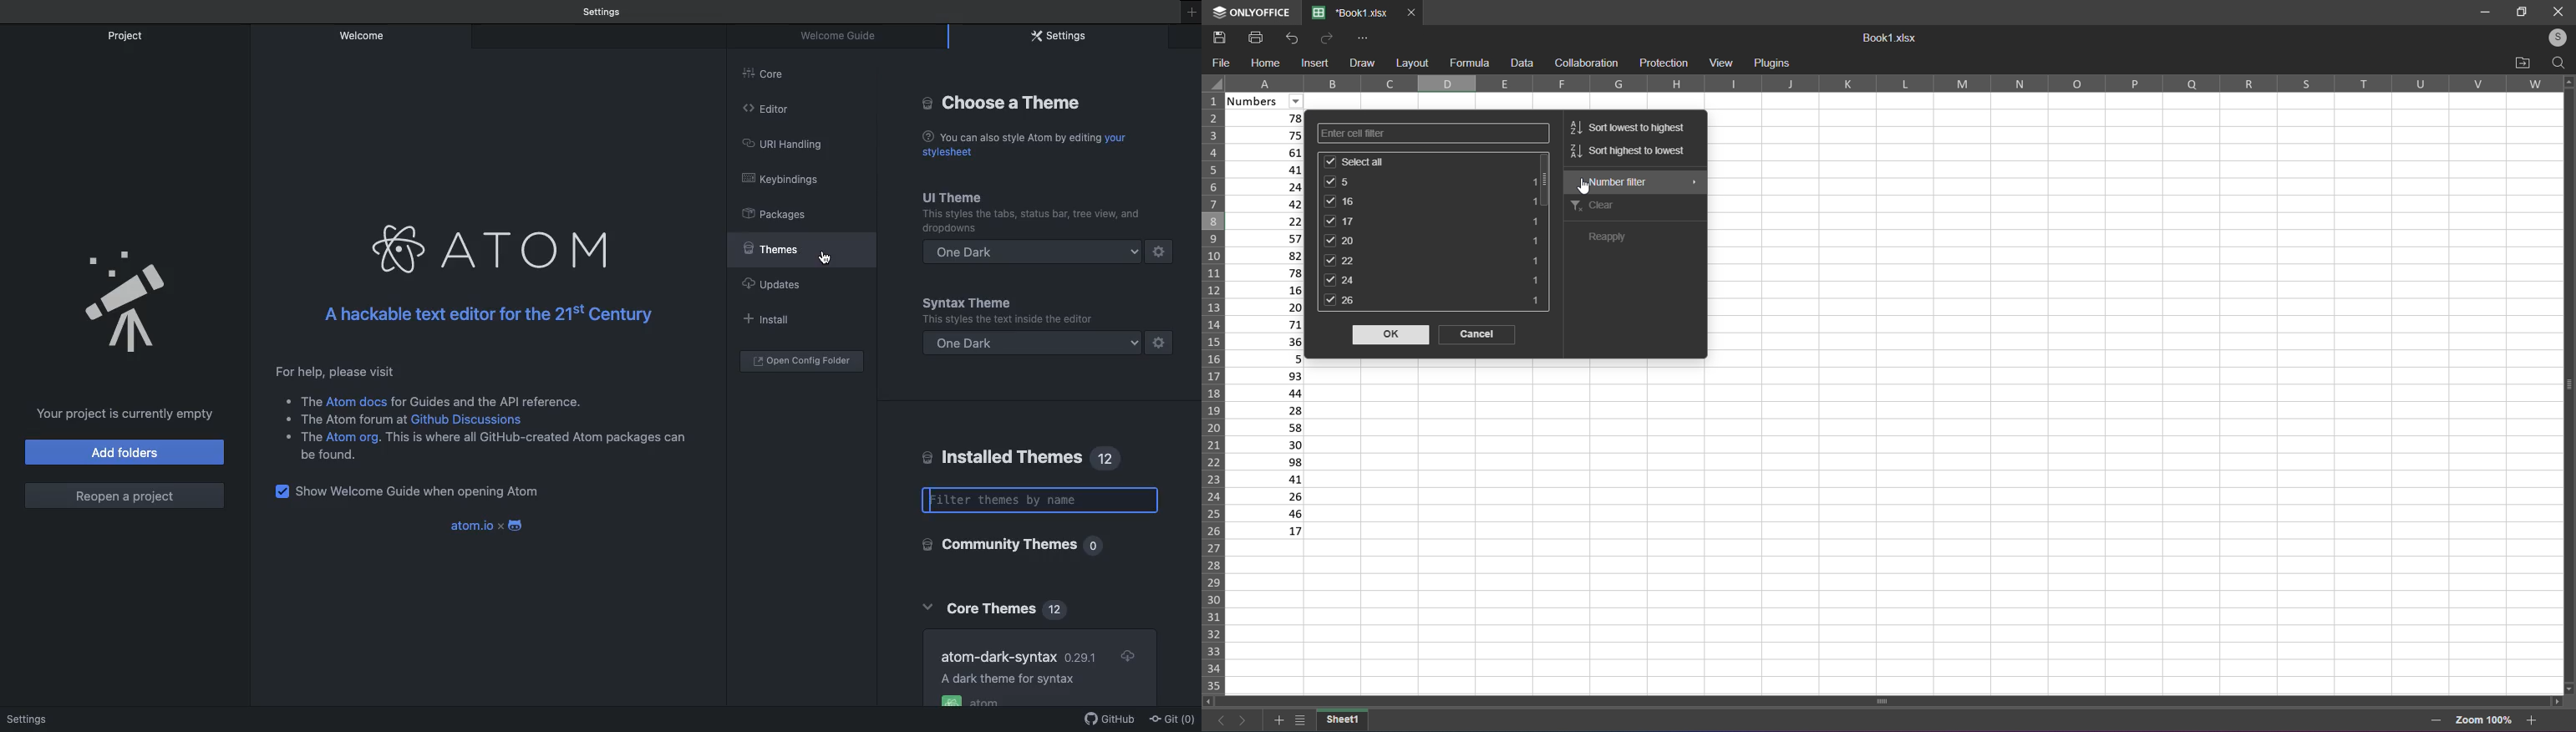 This screenshot has width=2576, height=756. I want to click on Atom dark syntax, so click(1037, 652).